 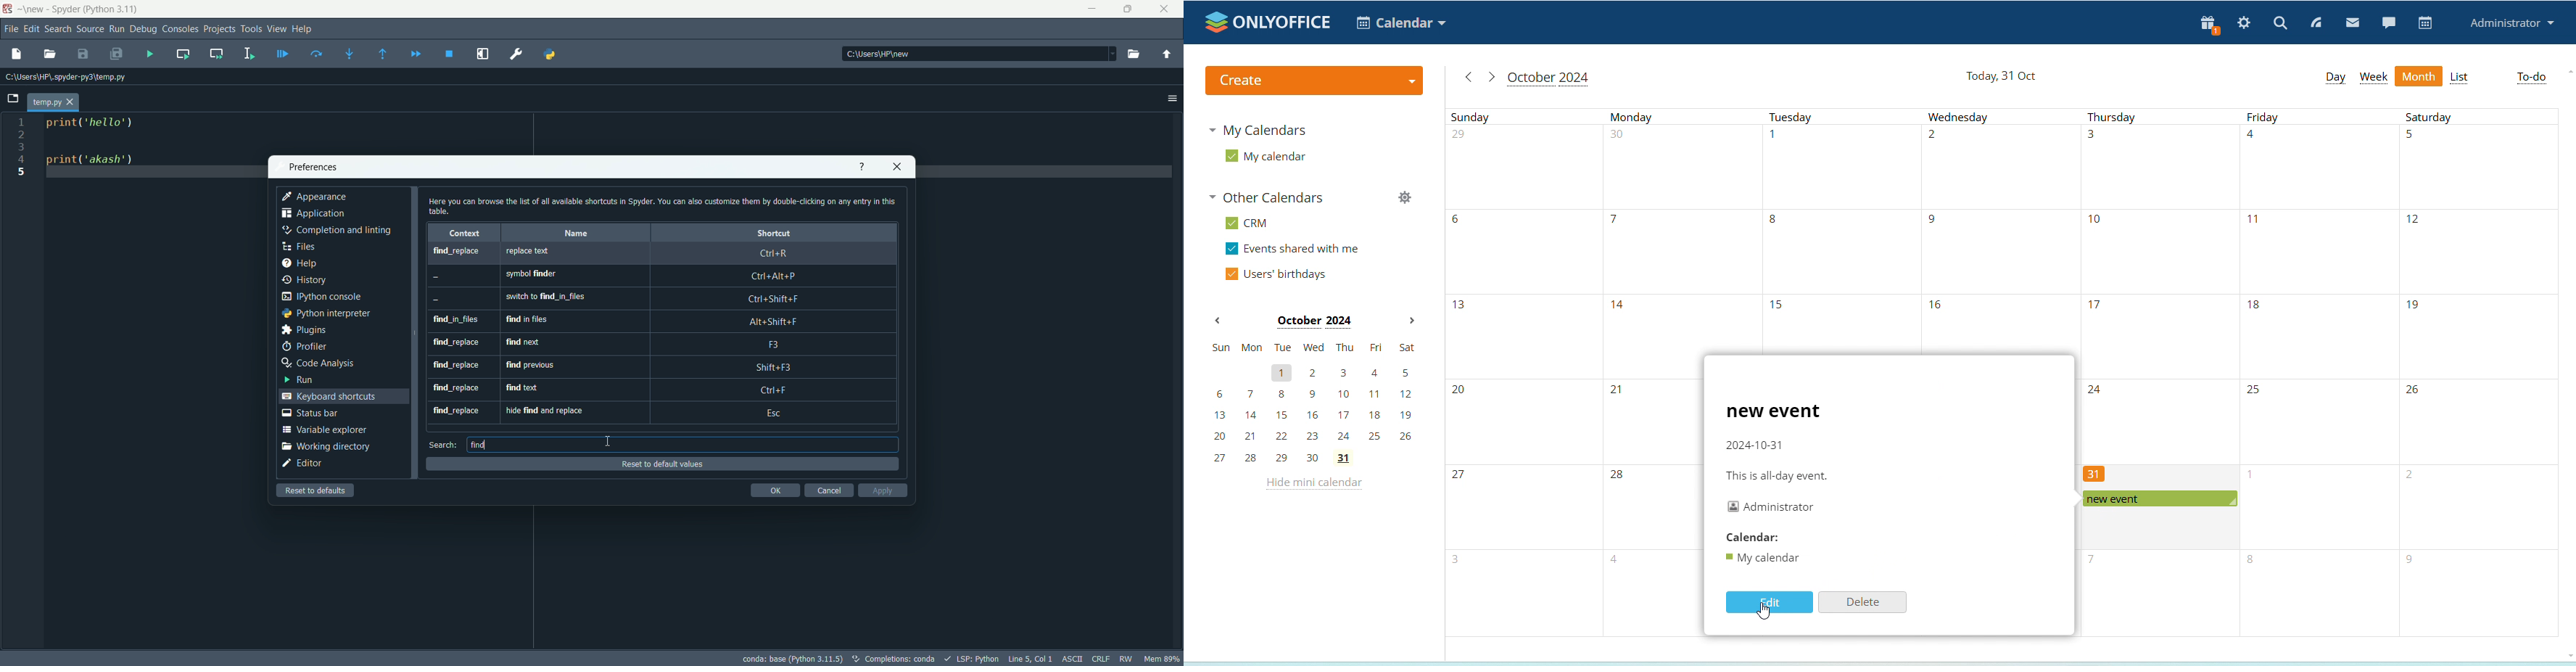 What do you see at coordinates (2206, 25) in the screenshot?
I see `present` at bounding box center [2206, 25].